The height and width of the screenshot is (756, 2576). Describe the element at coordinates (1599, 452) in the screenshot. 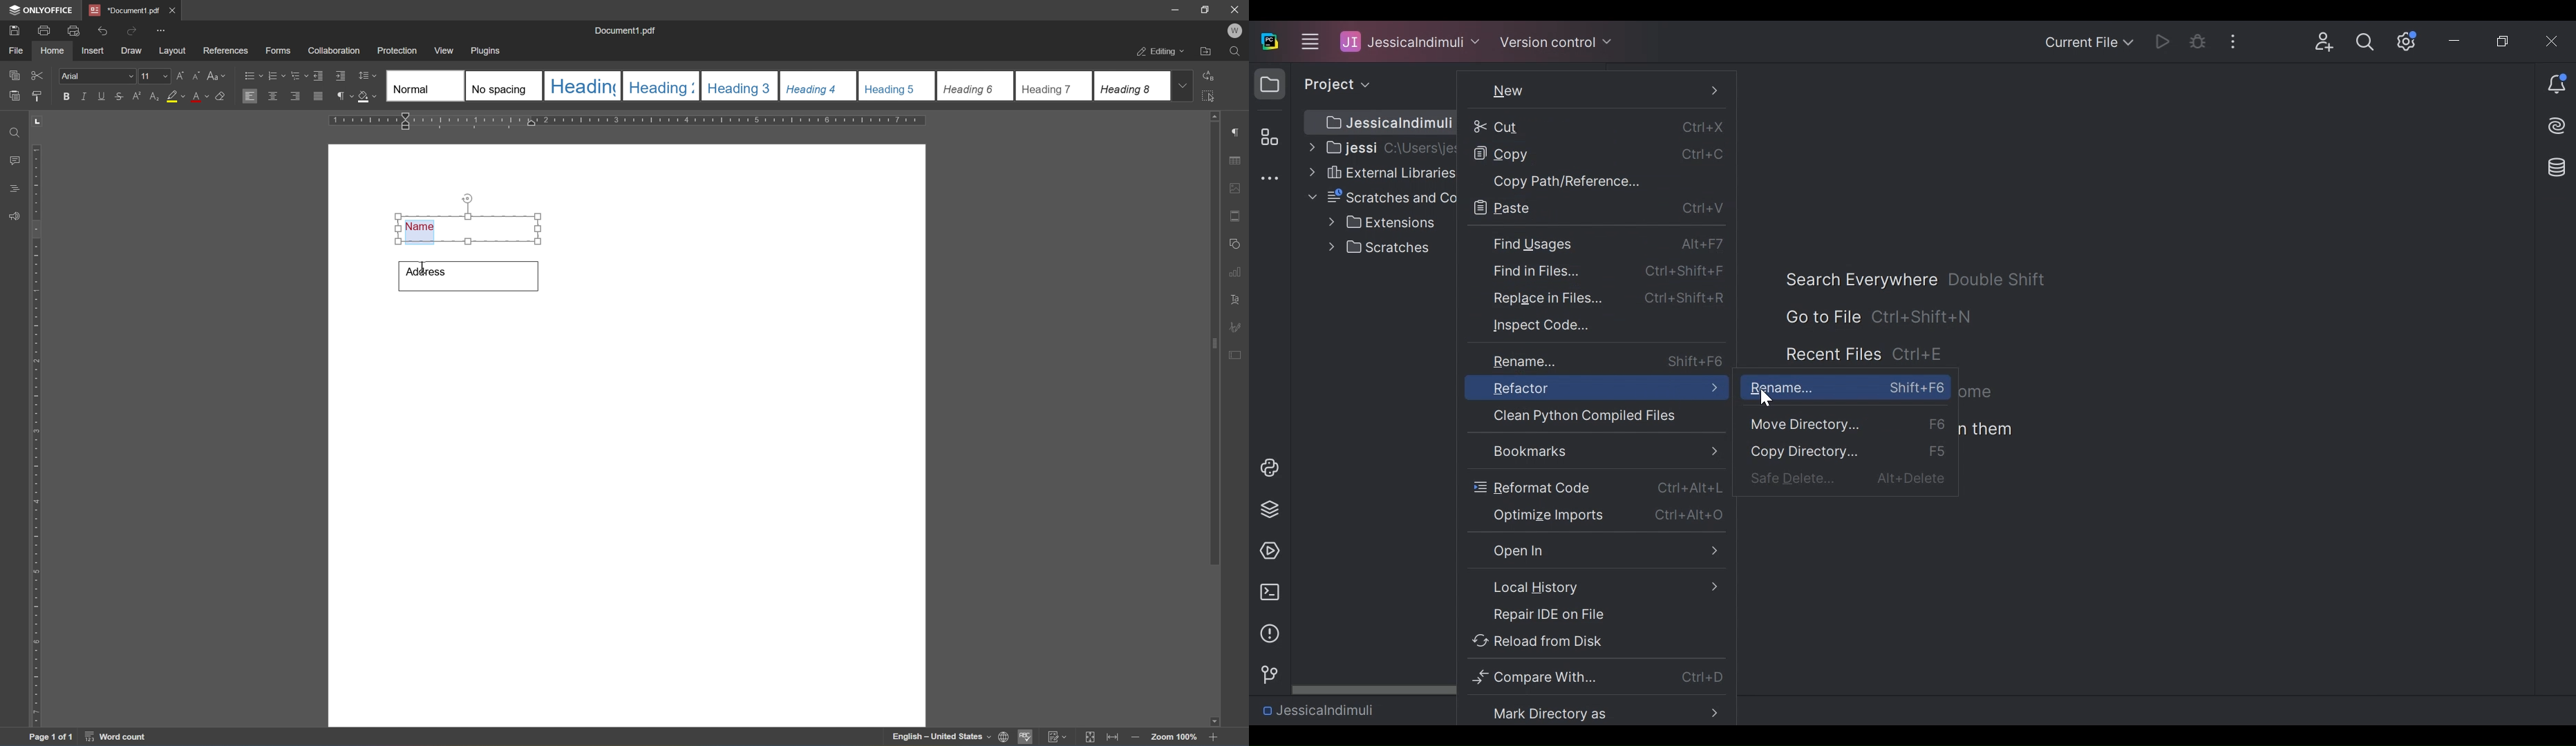

I see `Bookmarks` at that location.